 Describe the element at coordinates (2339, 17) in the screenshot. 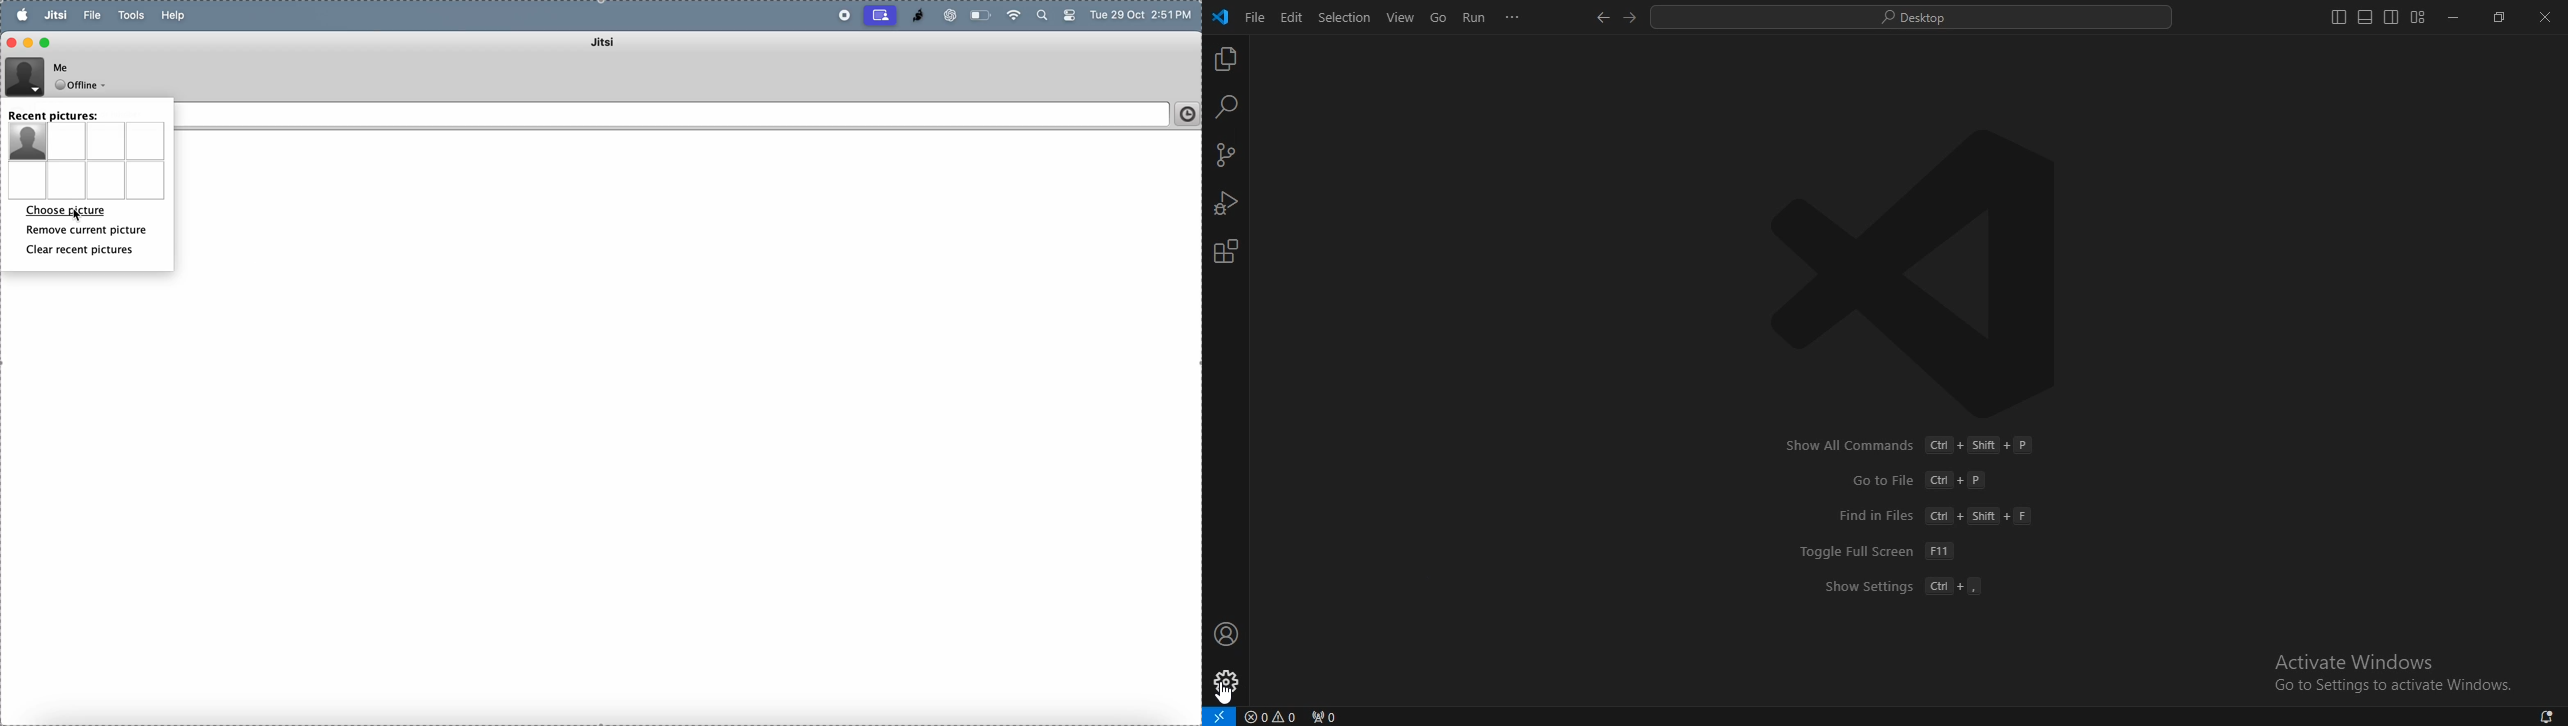

I see `toggle primary side bar` at that location.